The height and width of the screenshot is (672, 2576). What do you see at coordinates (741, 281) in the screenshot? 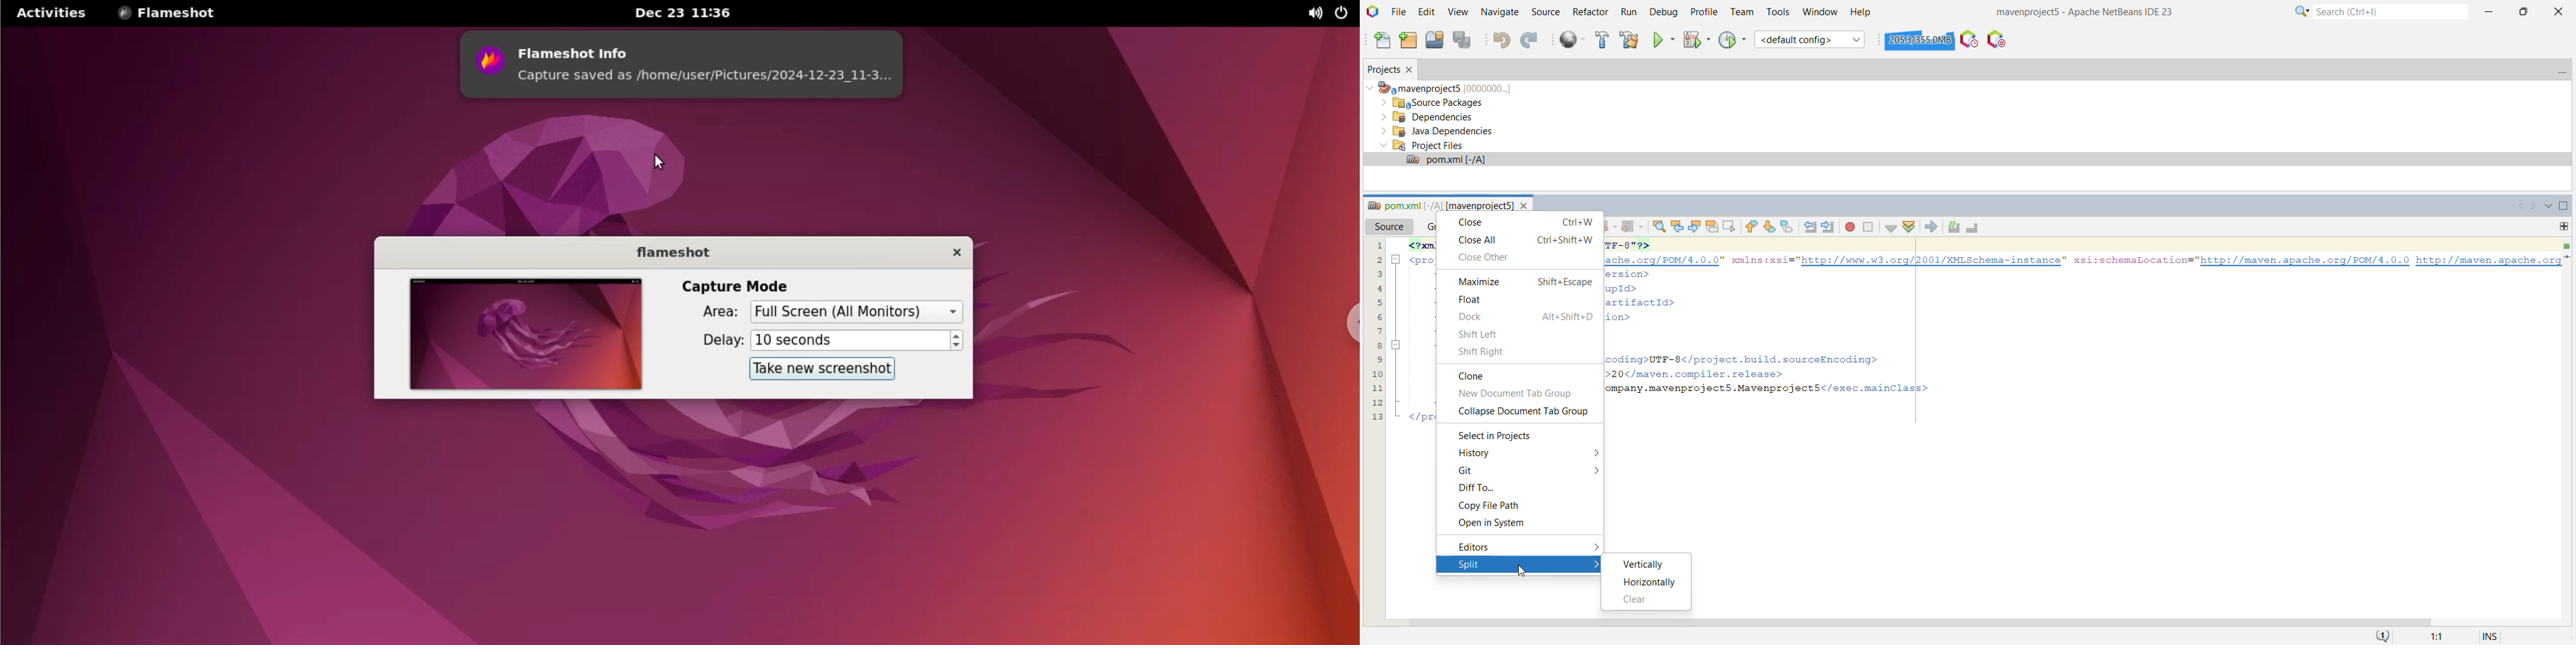
I see `capture mode ` at bounding box center [741, 281].